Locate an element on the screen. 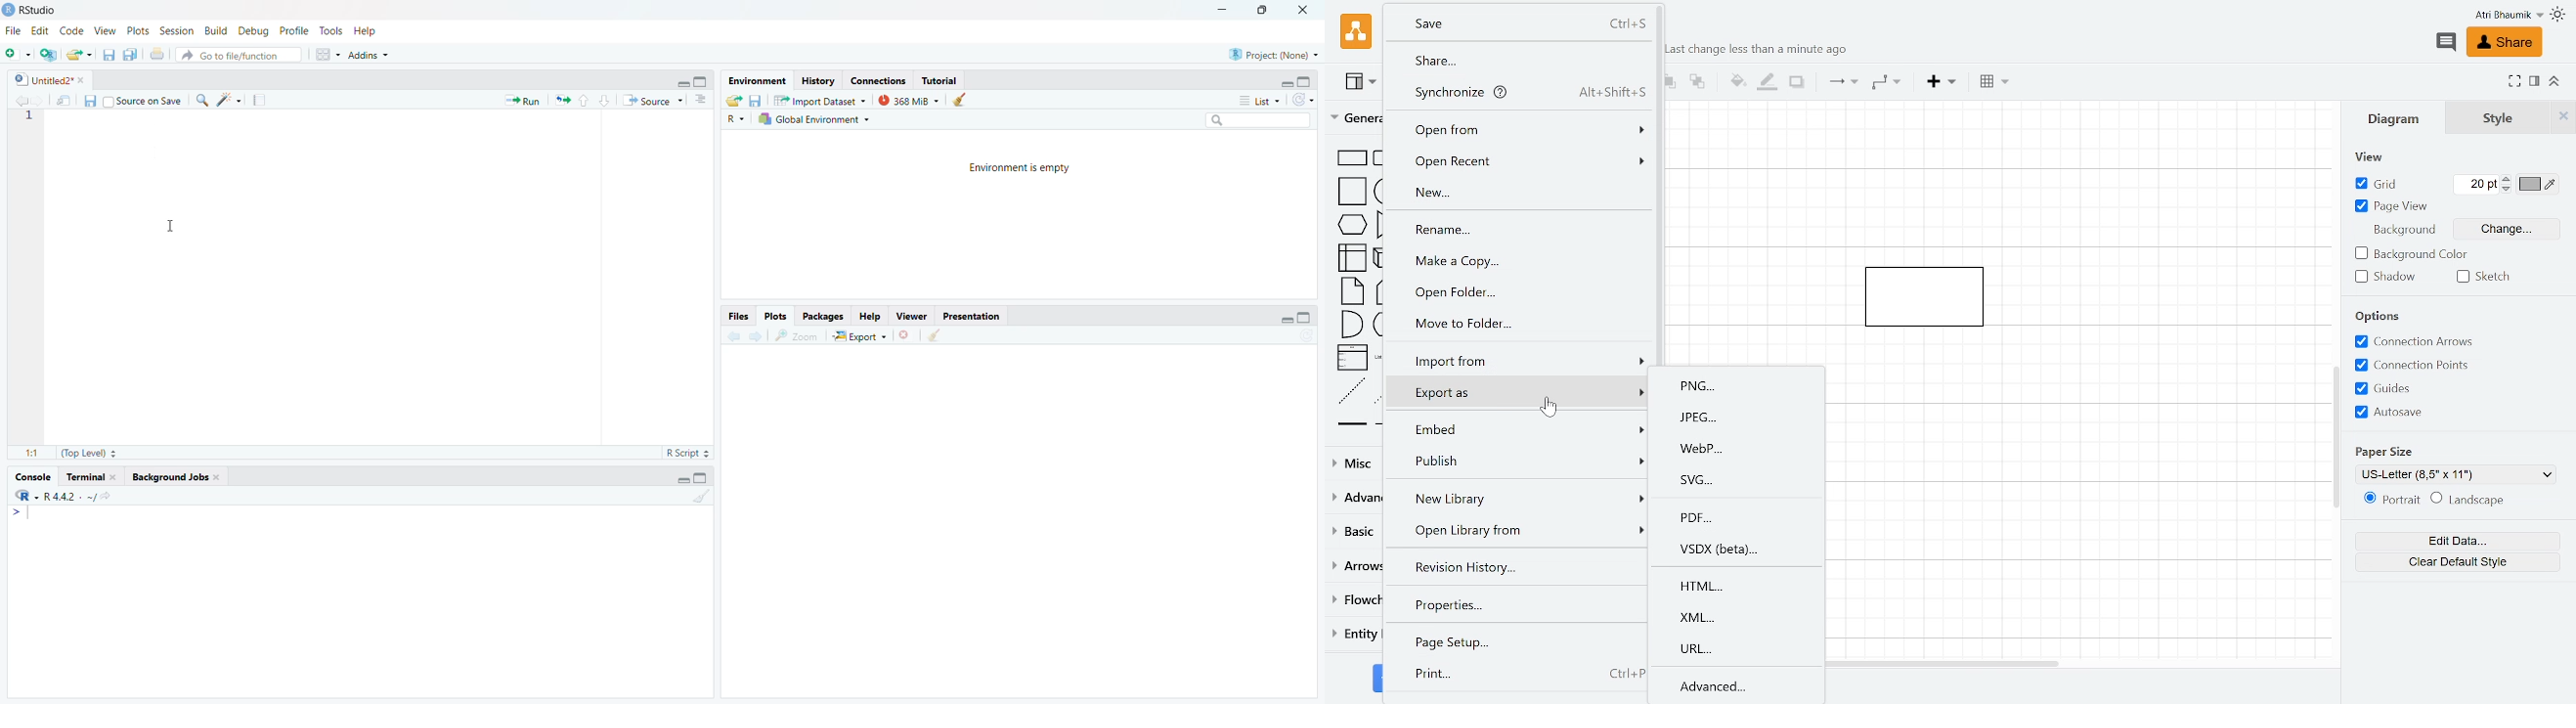  11 (Top Level) 3 is located at coordinates (77, 453).